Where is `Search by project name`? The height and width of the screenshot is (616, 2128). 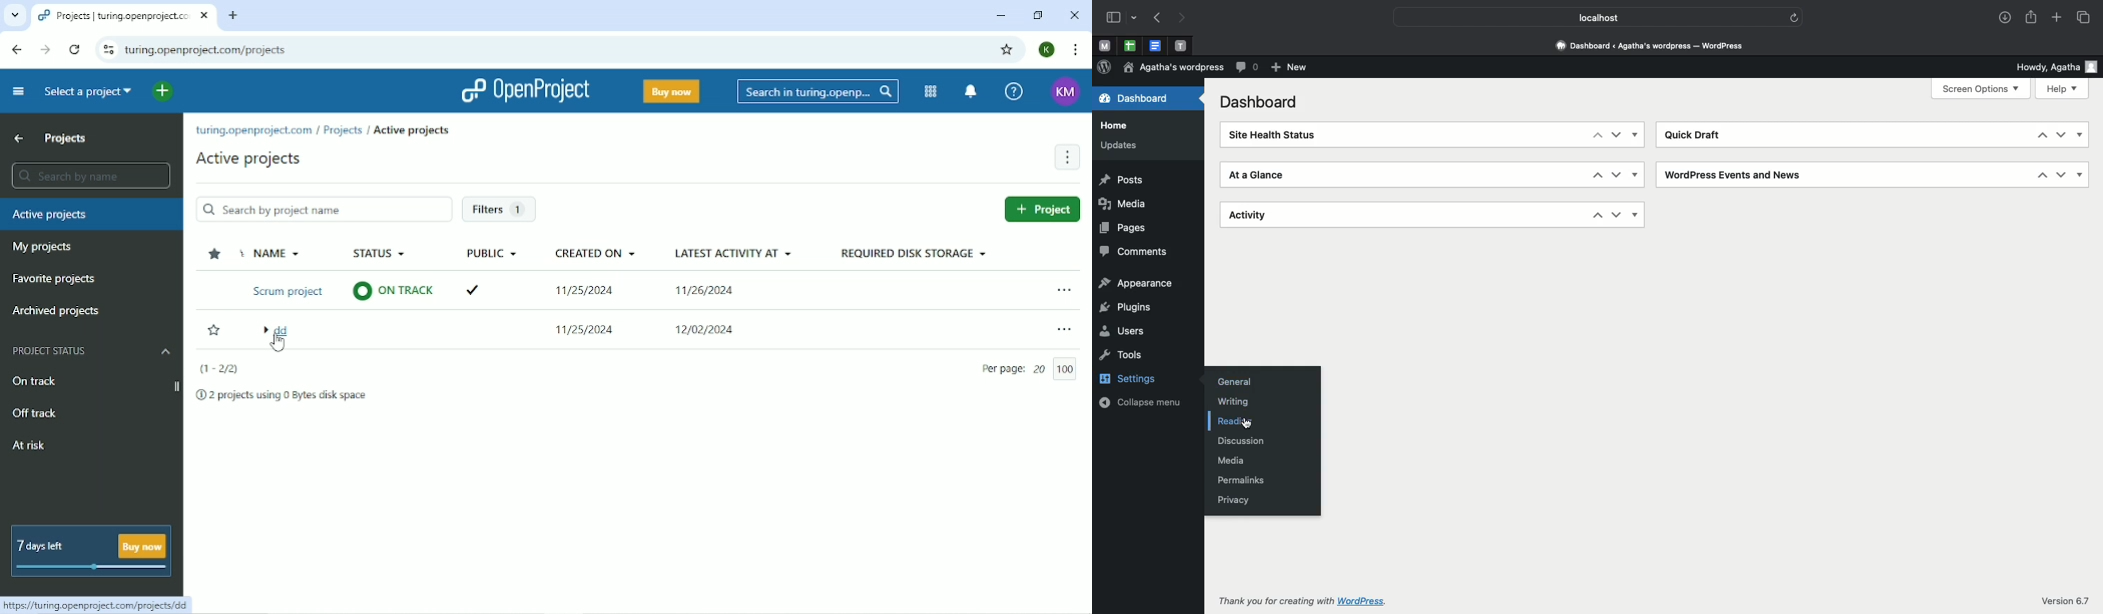
Search by project name is located at coordinates (324, 211).